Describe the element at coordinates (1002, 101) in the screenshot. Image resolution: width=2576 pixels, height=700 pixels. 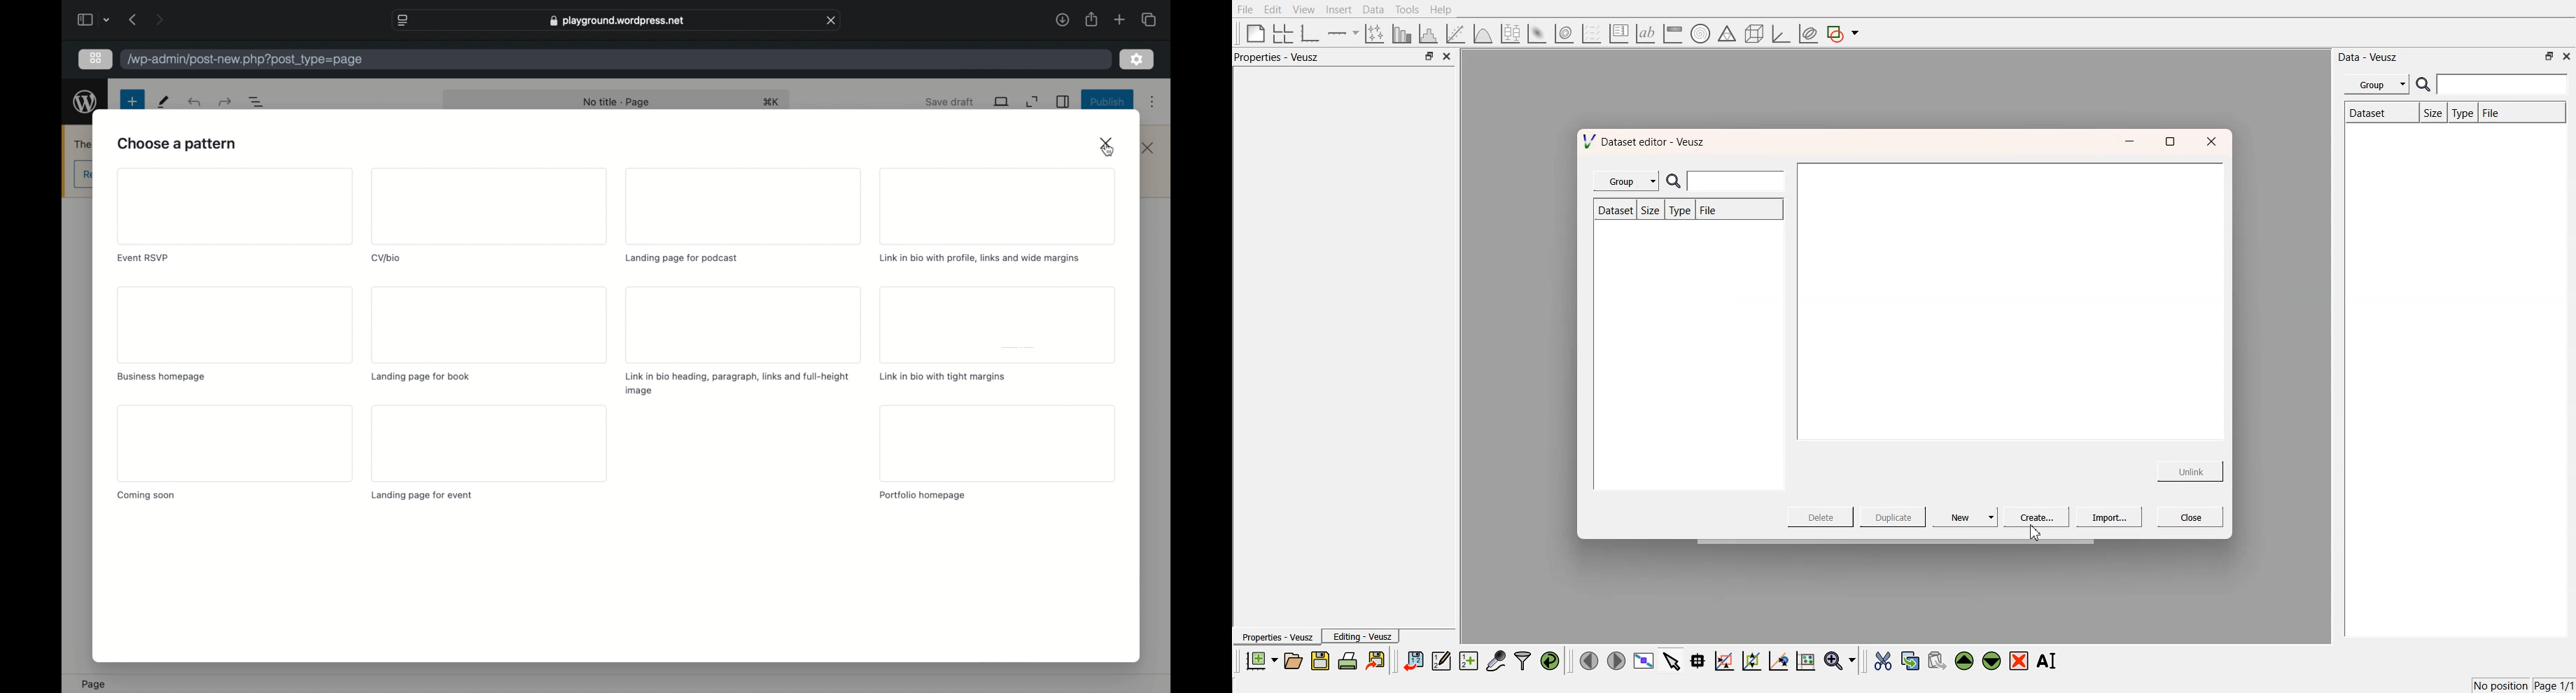
I see `view` at that location.